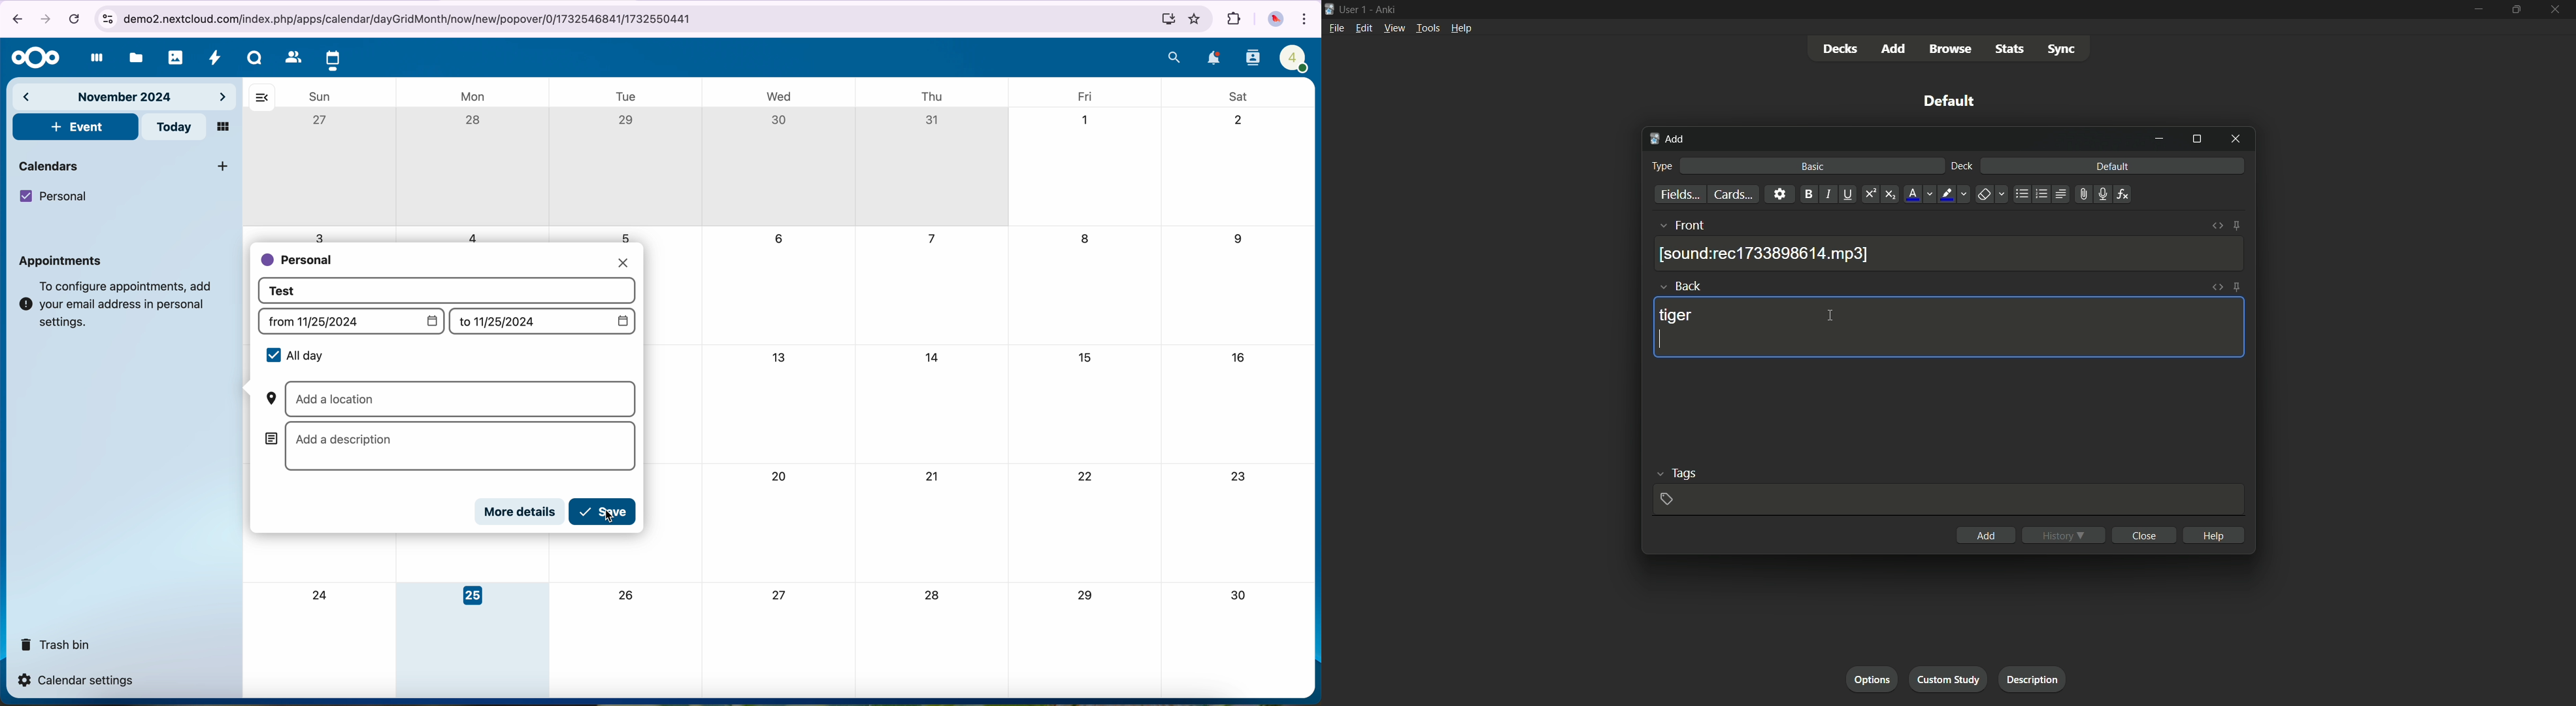 This screenshot has width=2576, height=728. I want to click on remove  formatting, so click(1983, 195).